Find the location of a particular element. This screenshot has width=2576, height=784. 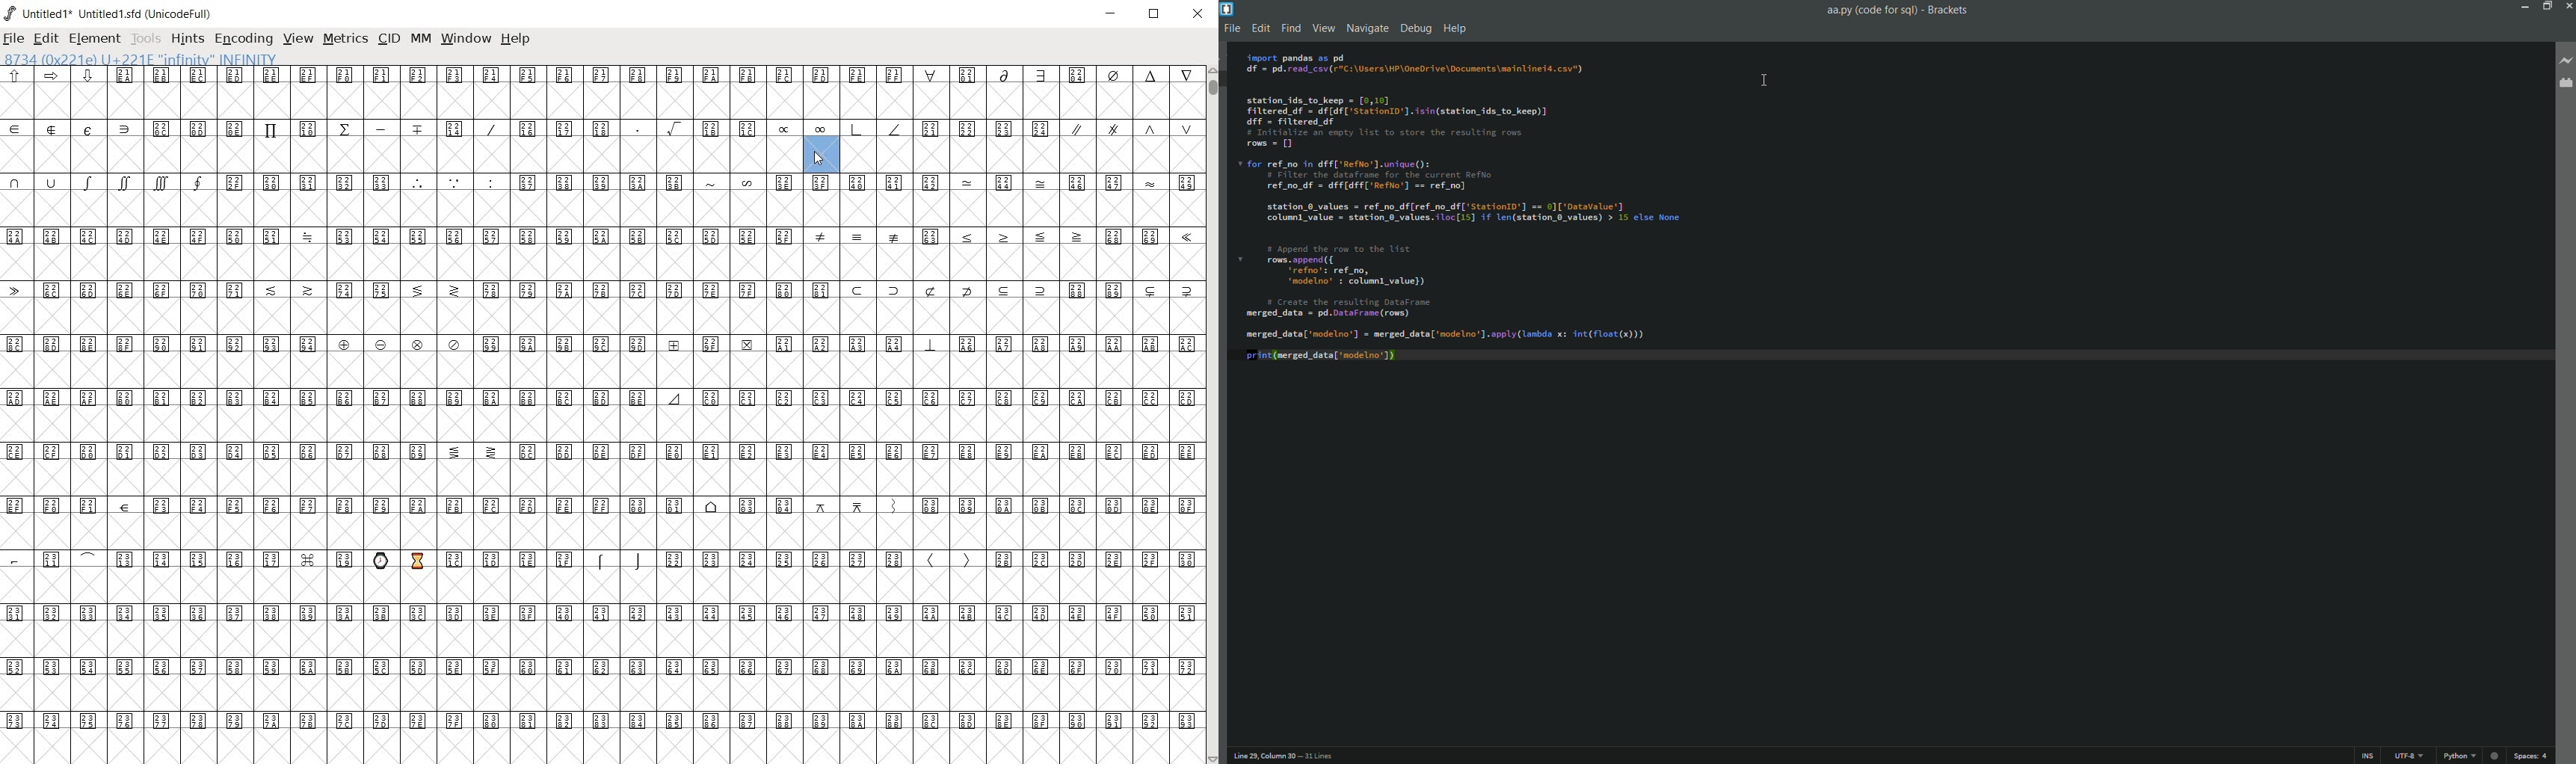

window is located at coordinates (466, 40).